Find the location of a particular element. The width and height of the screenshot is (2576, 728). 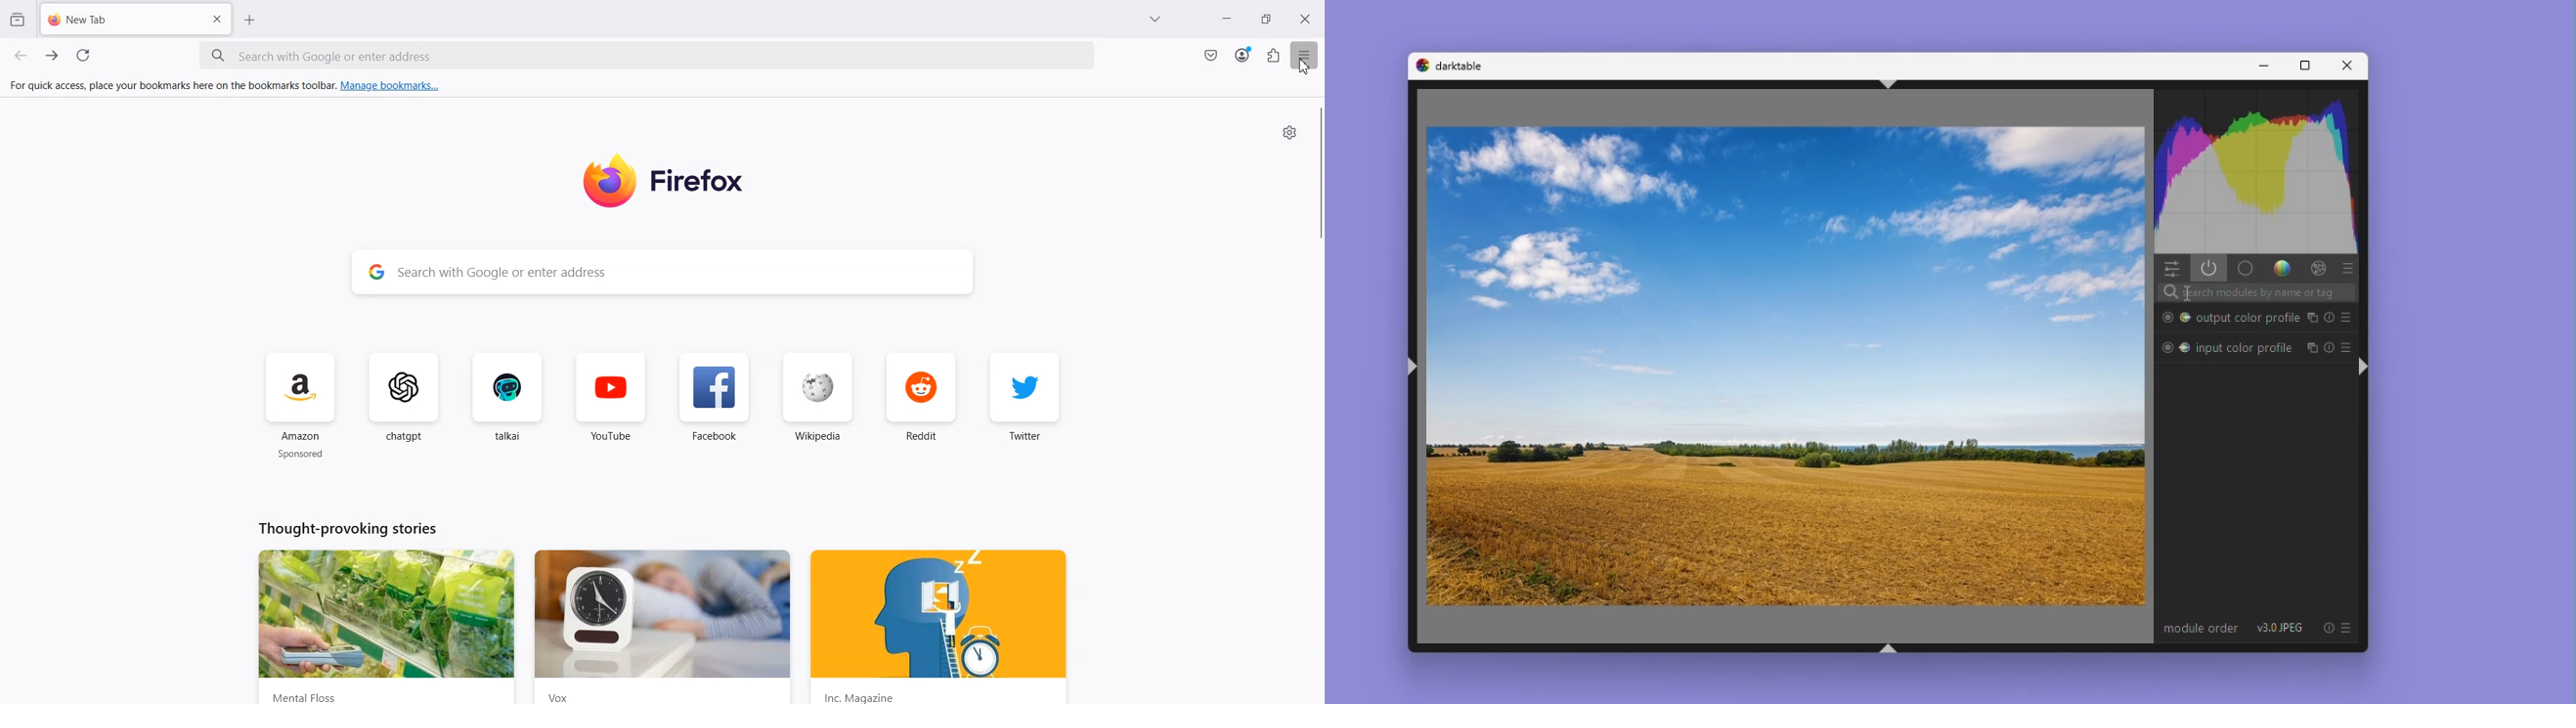

reset is located at coordinates (2331, 317).